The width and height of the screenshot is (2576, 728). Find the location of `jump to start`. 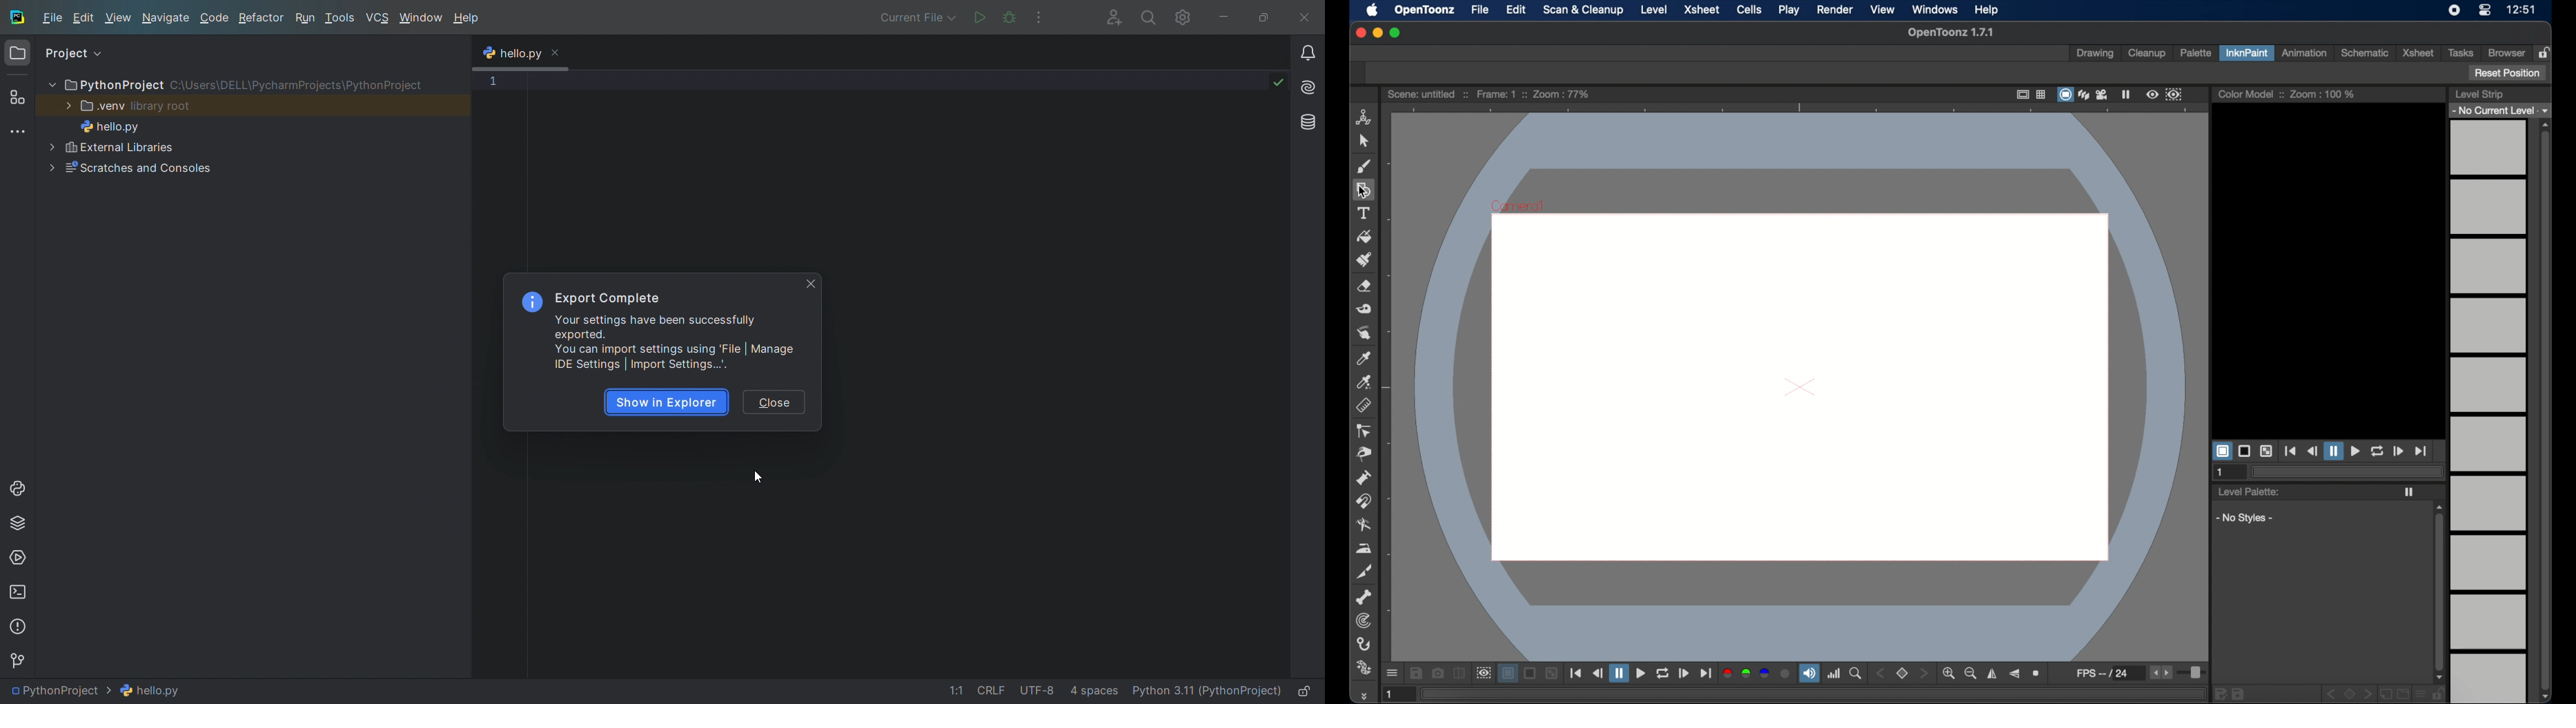

jump to start is located at coordinates (1576, 673).